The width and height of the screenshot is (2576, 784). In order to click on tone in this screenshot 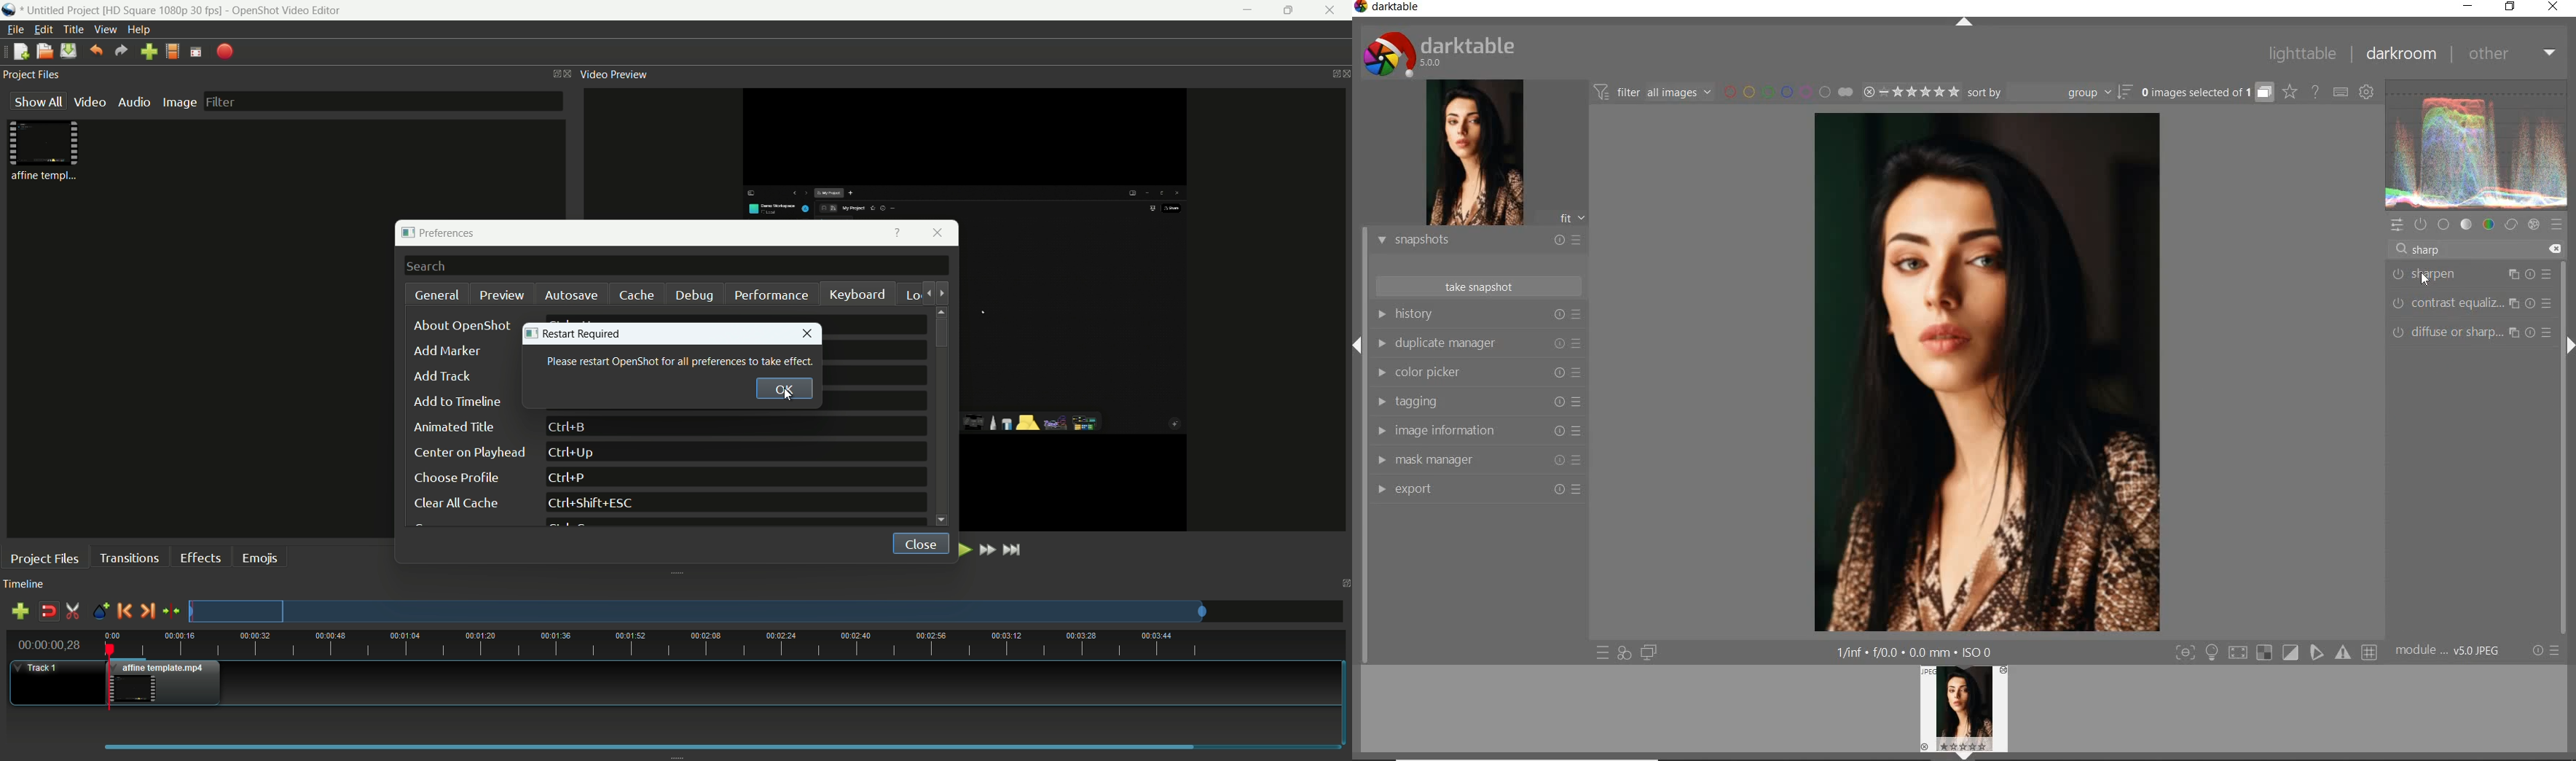, I will do `click(2466, 225)`.